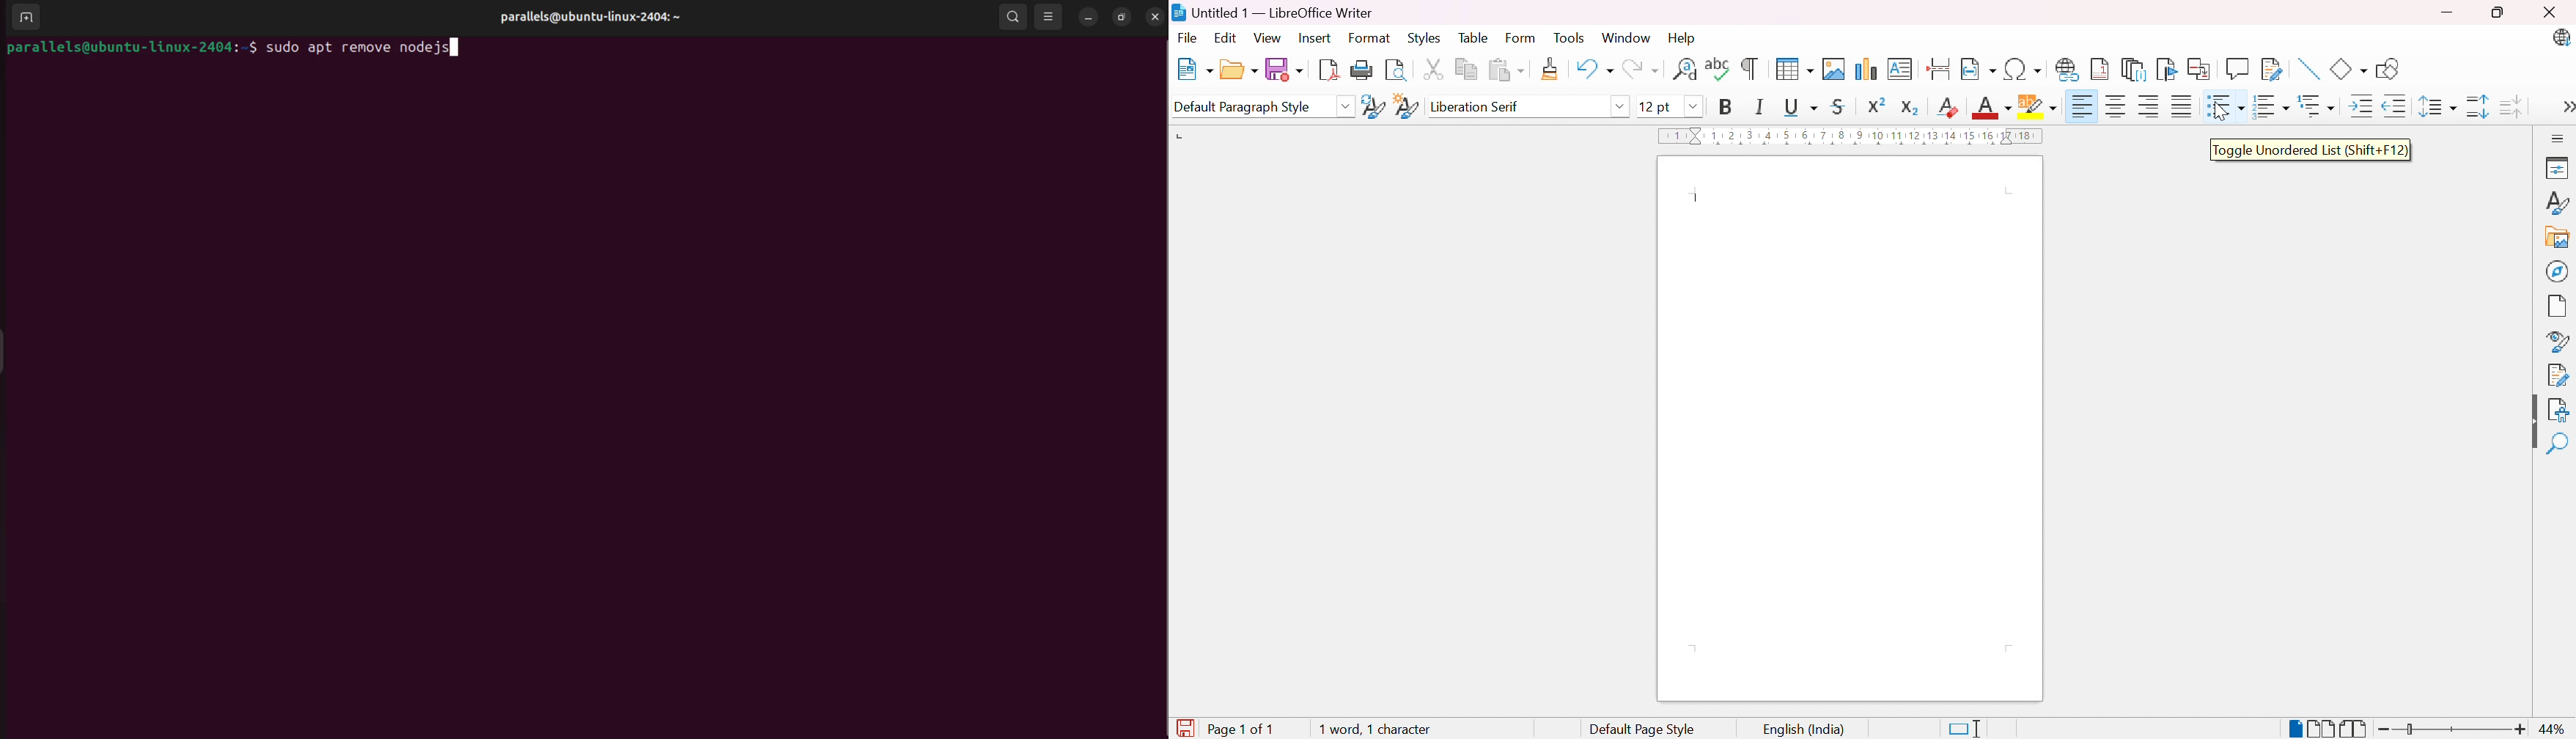 The width and height of the screenshot is (2576, 756). What do you see at coordinates (1991, 108) in the screenshot?
I see `Font color` at bounding box center [1991, 108].